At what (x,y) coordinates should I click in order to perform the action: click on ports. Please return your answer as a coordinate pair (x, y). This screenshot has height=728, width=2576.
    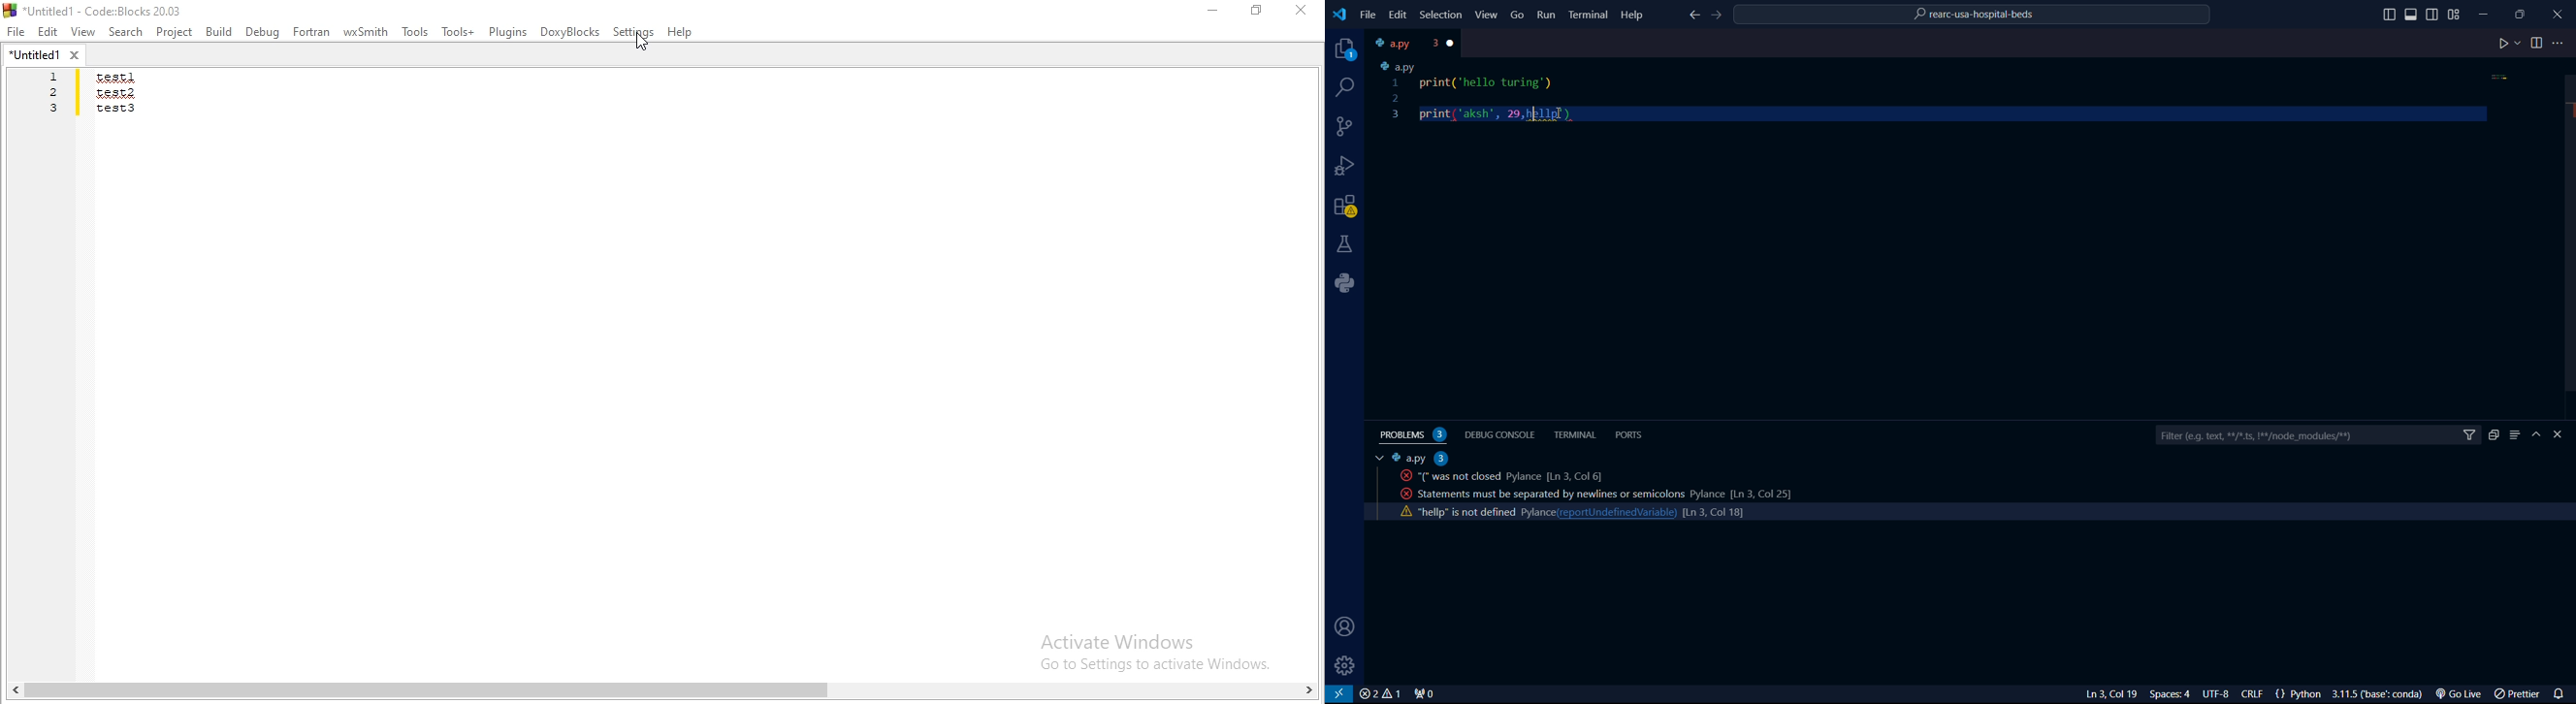
    Looking at the image, I should click on (1632, 434).